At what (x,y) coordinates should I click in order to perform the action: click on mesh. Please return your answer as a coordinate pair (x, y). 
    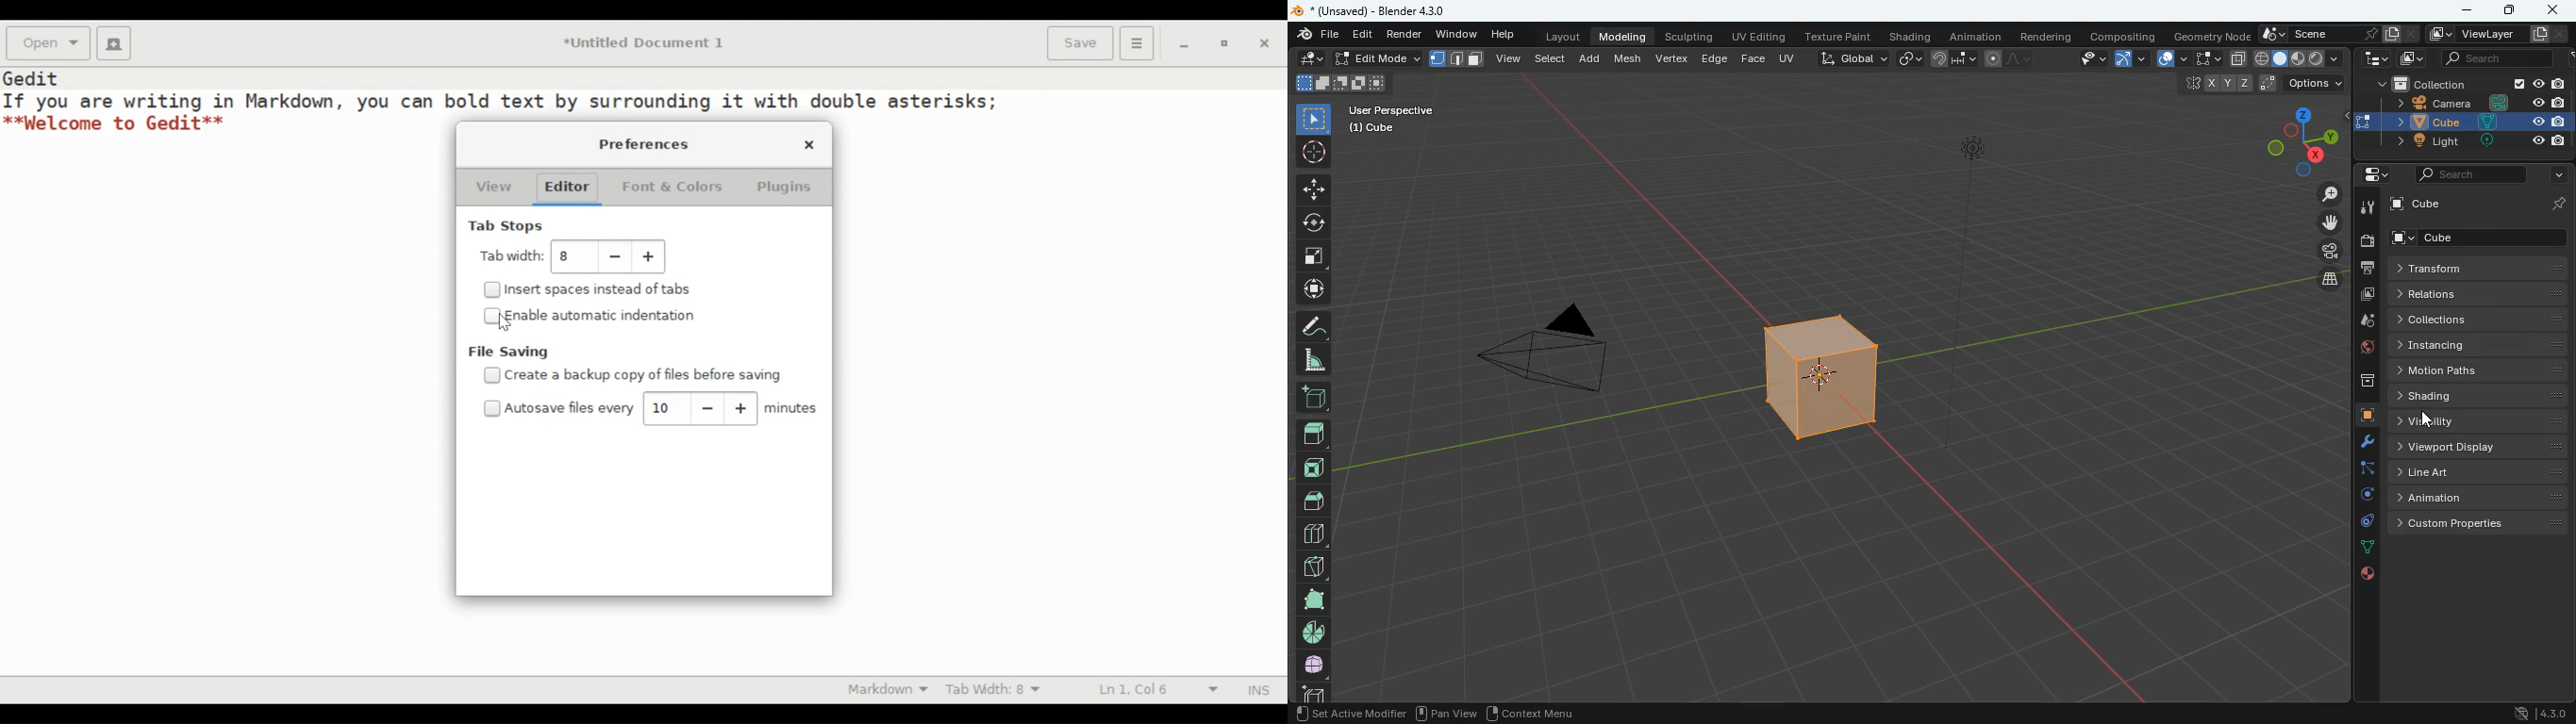
    Looking at the image, I should click on (1628, 59).